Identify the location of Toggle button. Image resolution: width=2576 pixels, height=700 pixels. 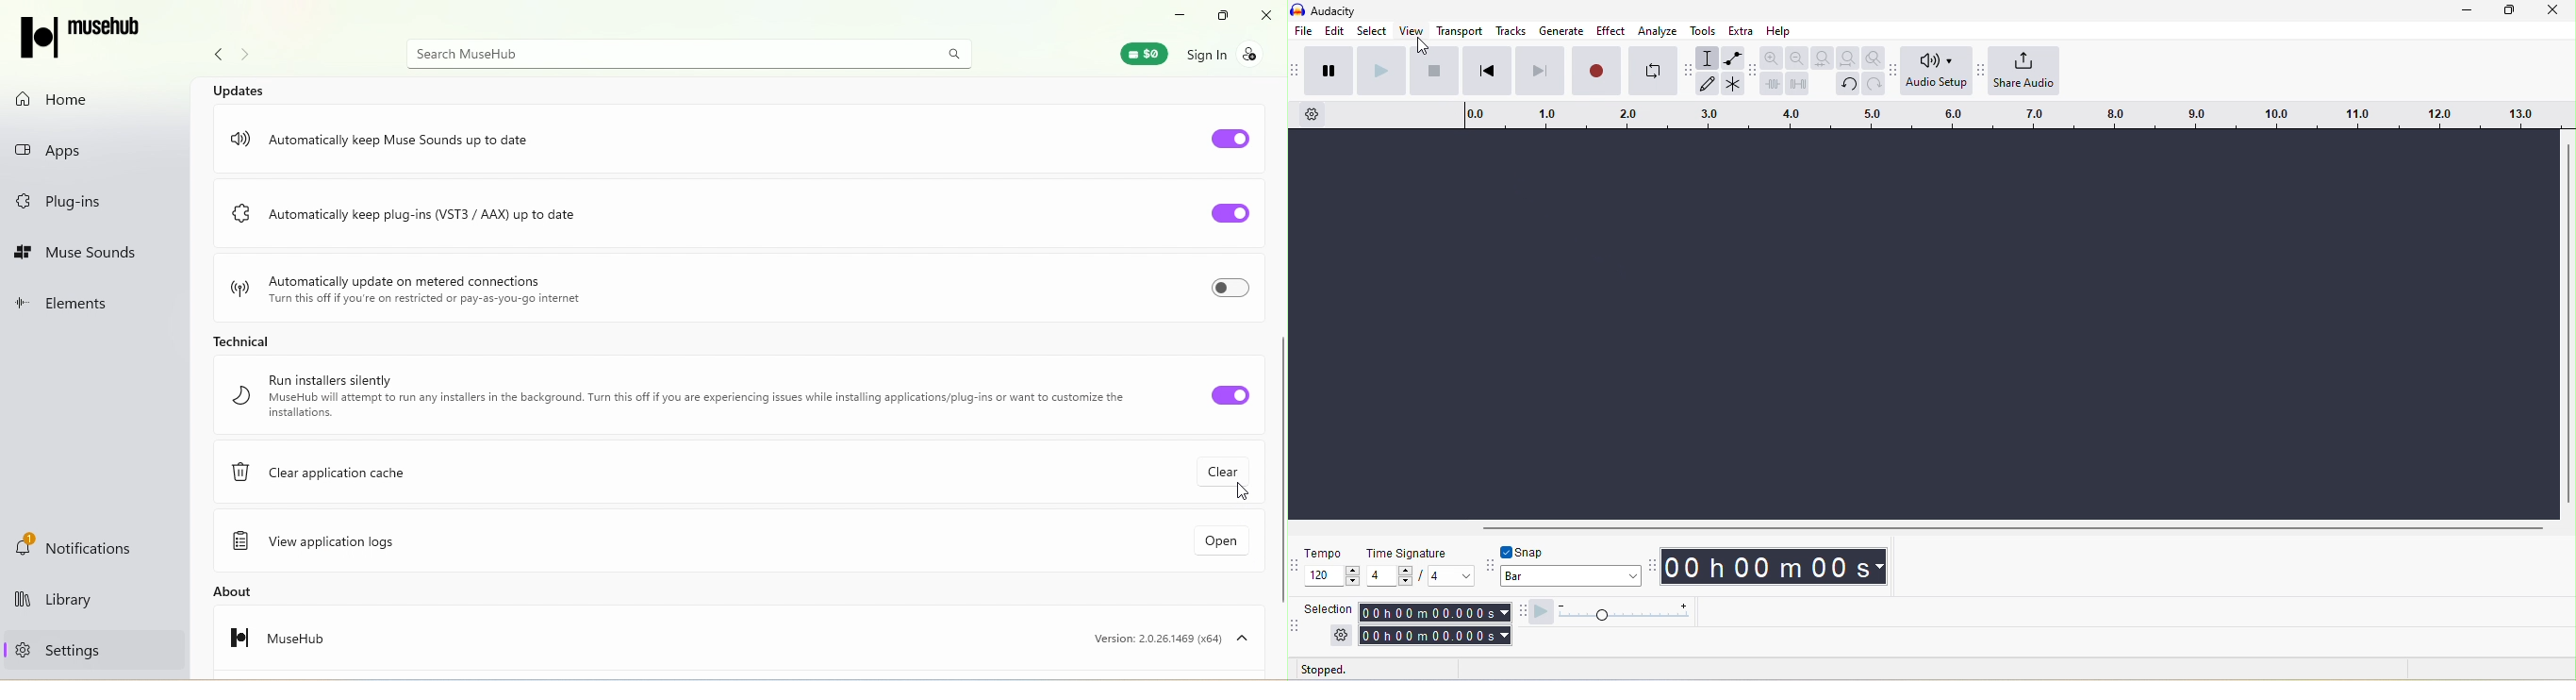
(1231, 135).